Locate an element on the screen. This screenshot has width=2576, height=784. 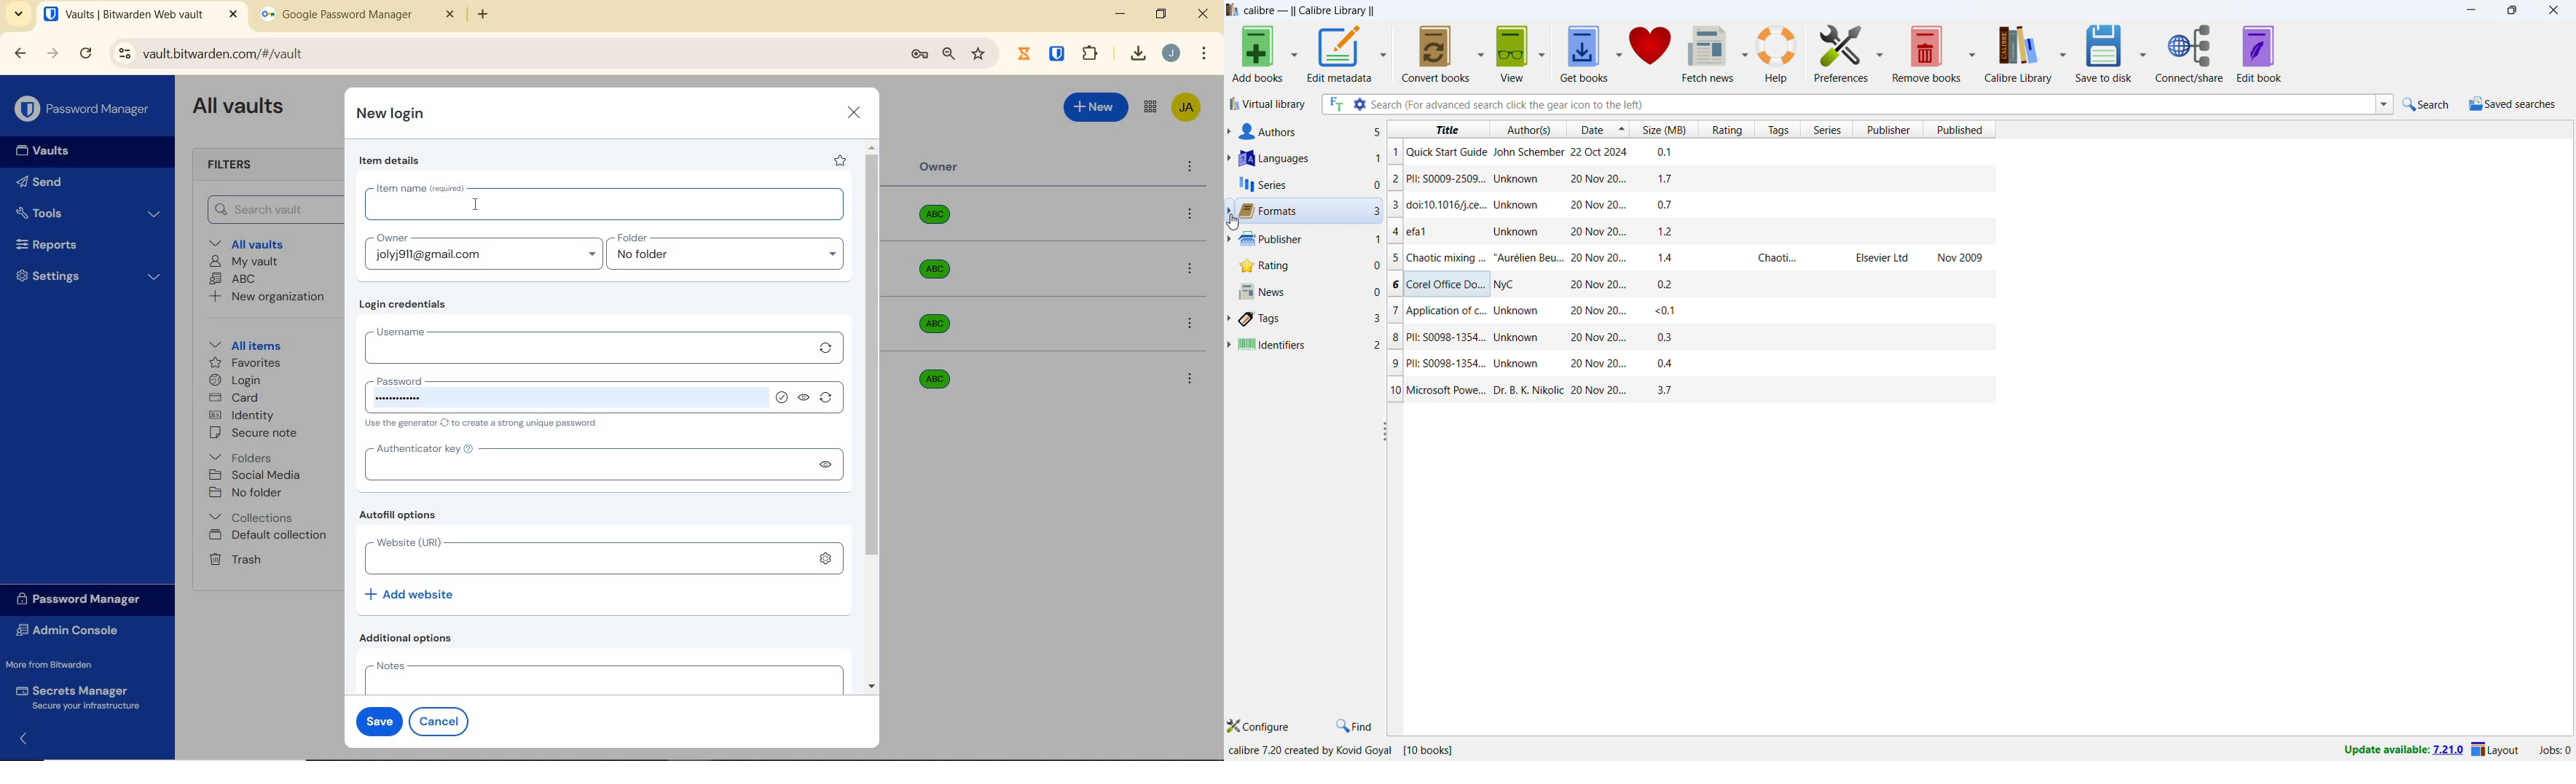
item details is located at coordinates (390, 161).